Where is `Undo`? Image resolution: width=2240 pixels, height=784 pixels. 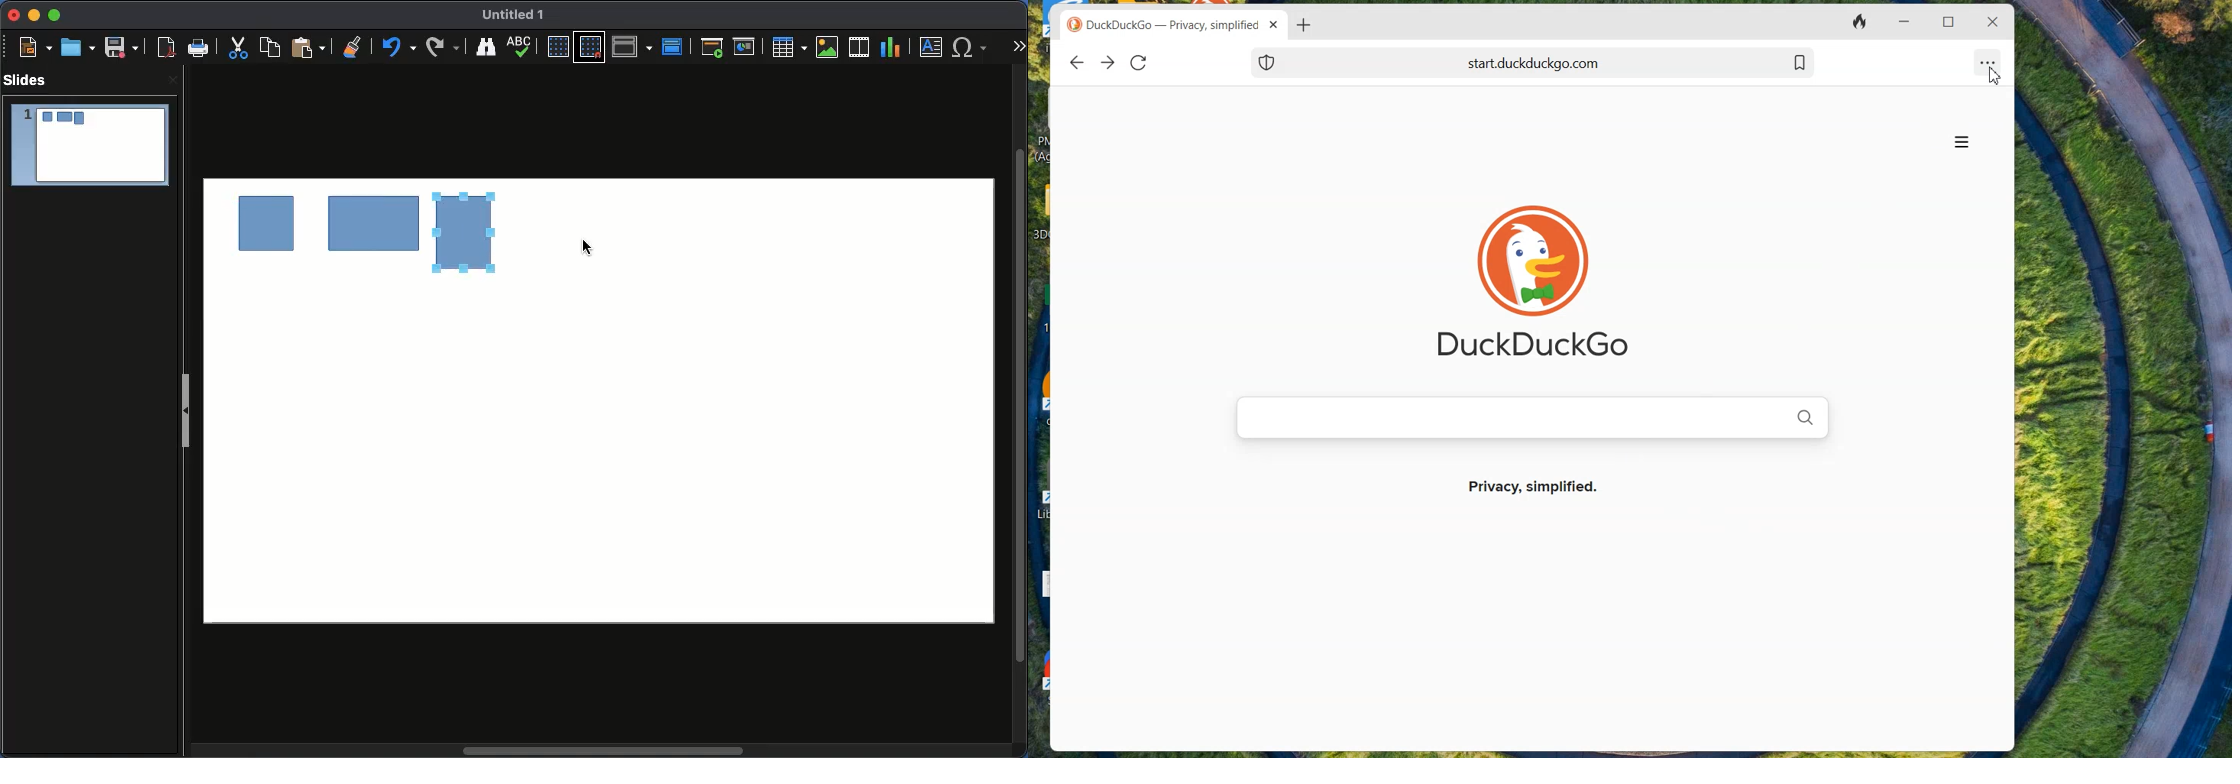 Undo is located at coordinates (352, 43).